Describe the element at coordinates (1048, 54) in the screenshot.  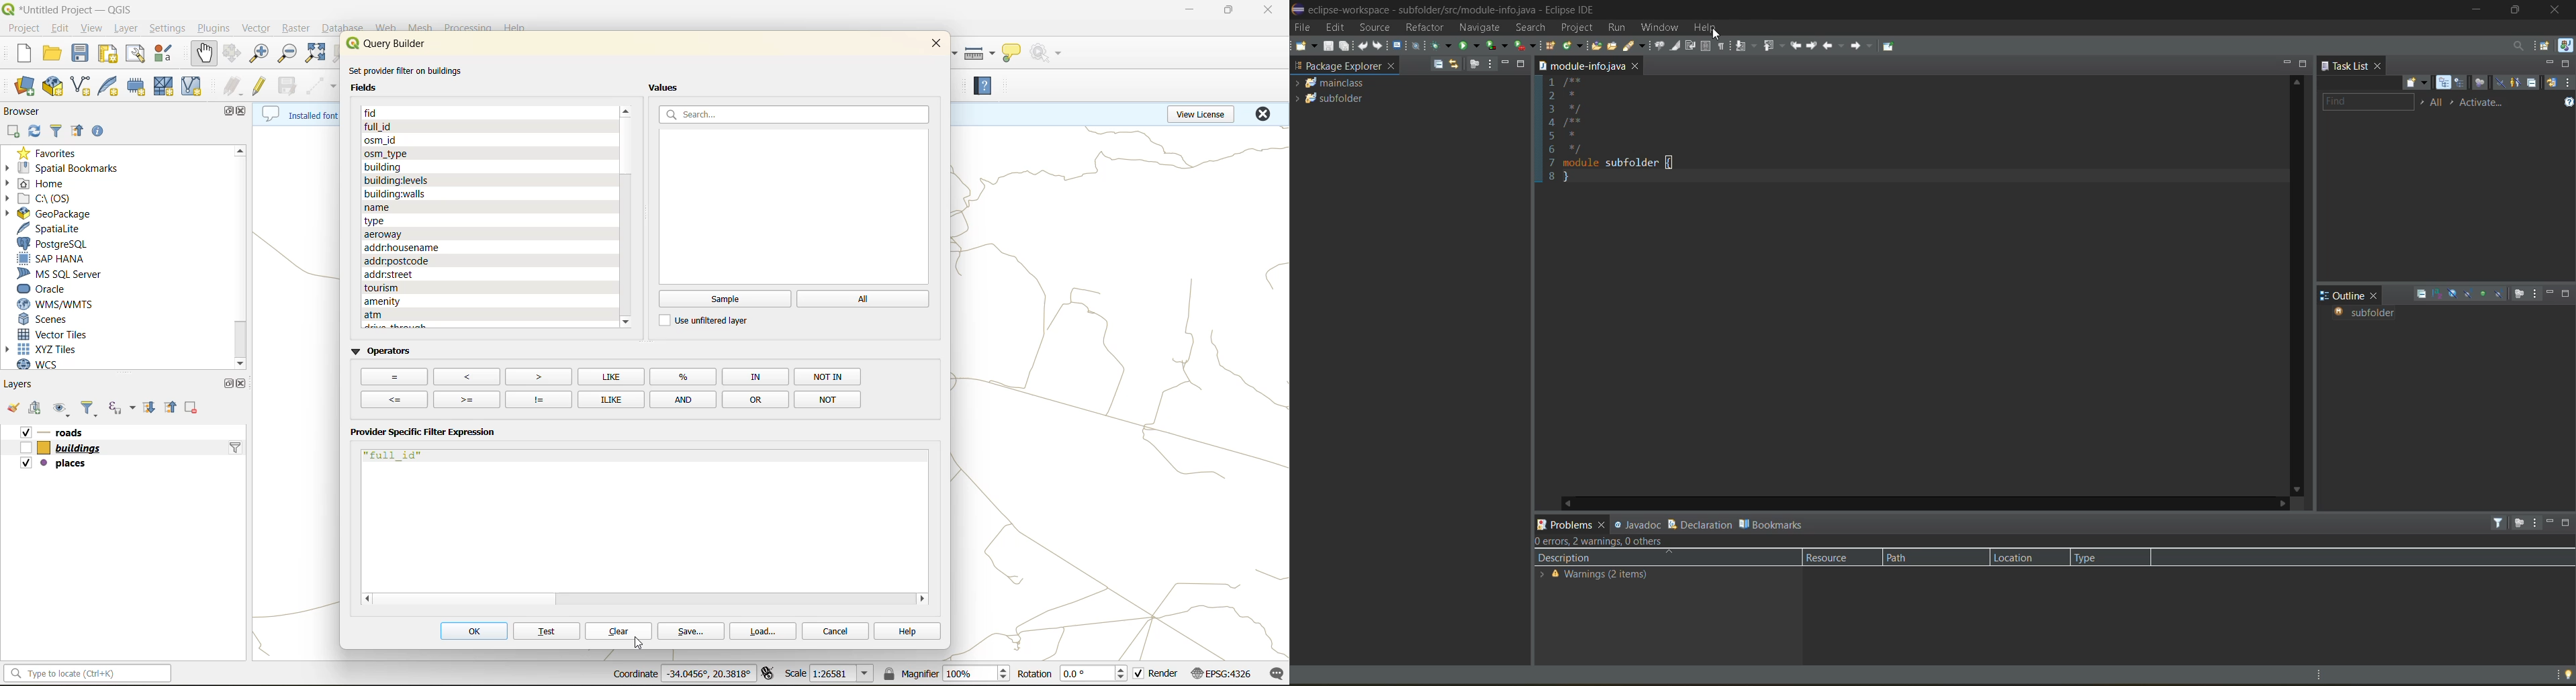
I see `no action` at that location.